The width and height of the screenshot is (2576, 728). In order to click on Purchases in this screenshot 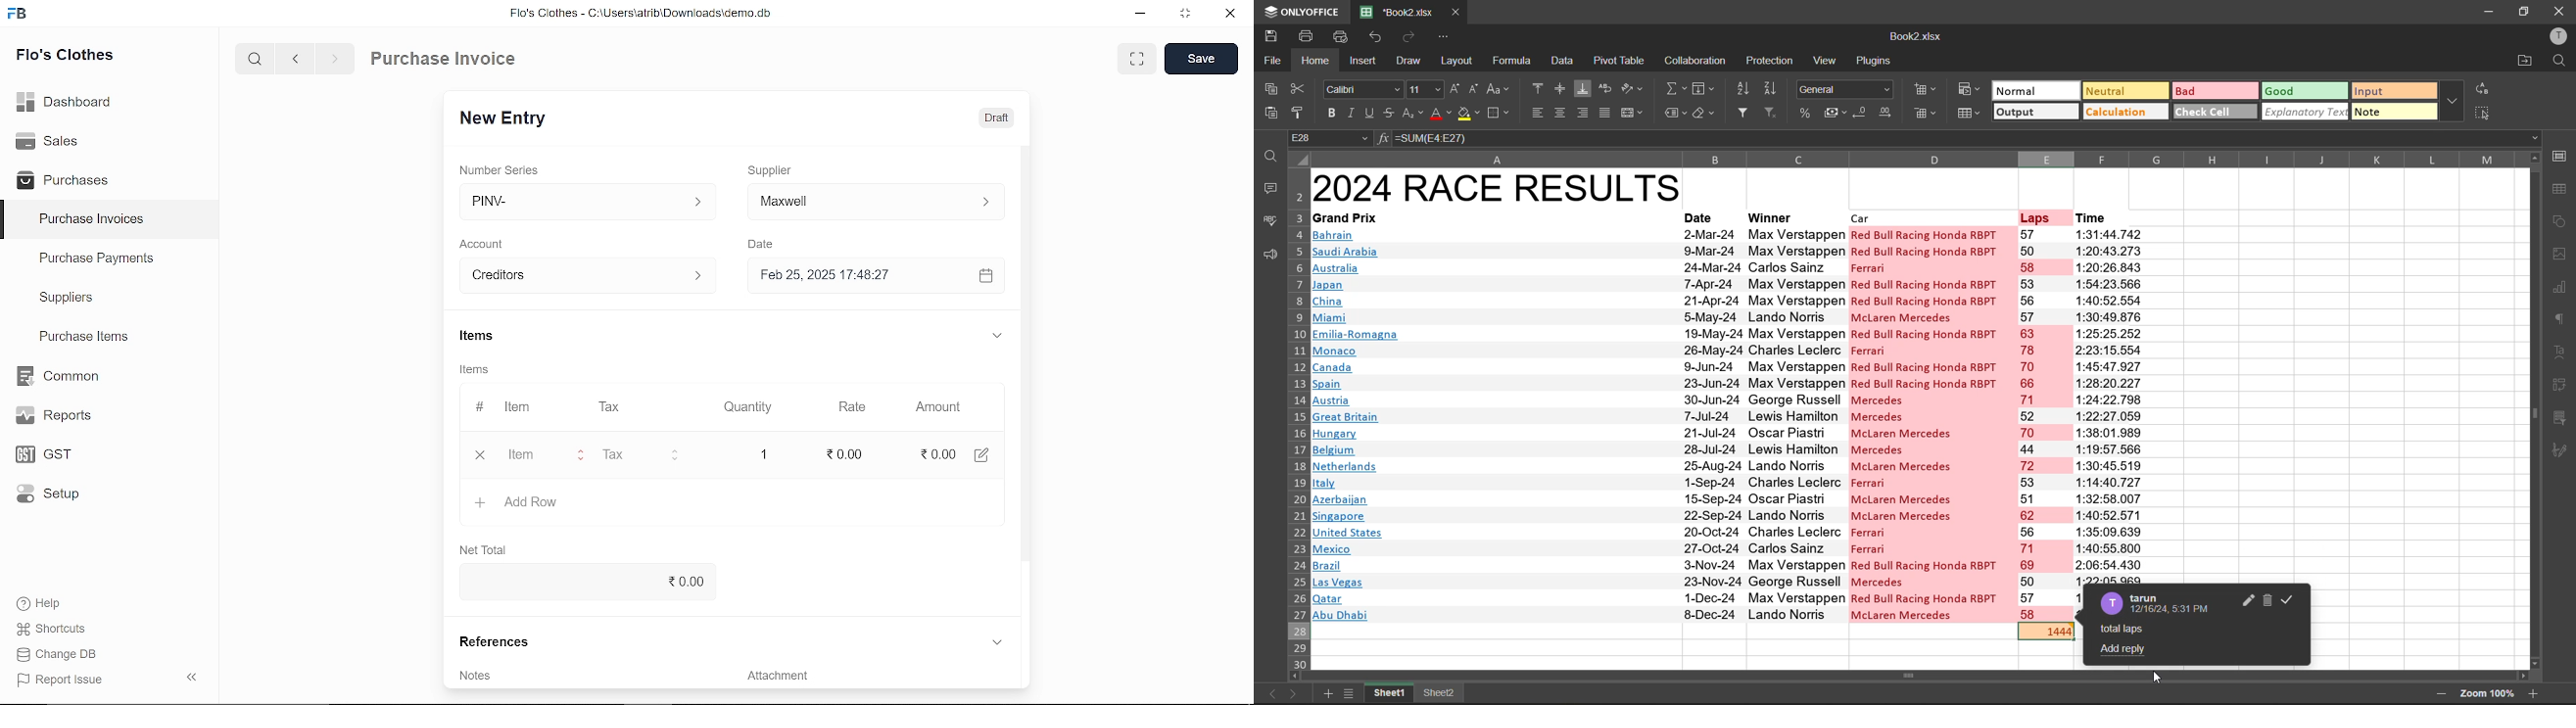, I will do `click(63, 178)`.